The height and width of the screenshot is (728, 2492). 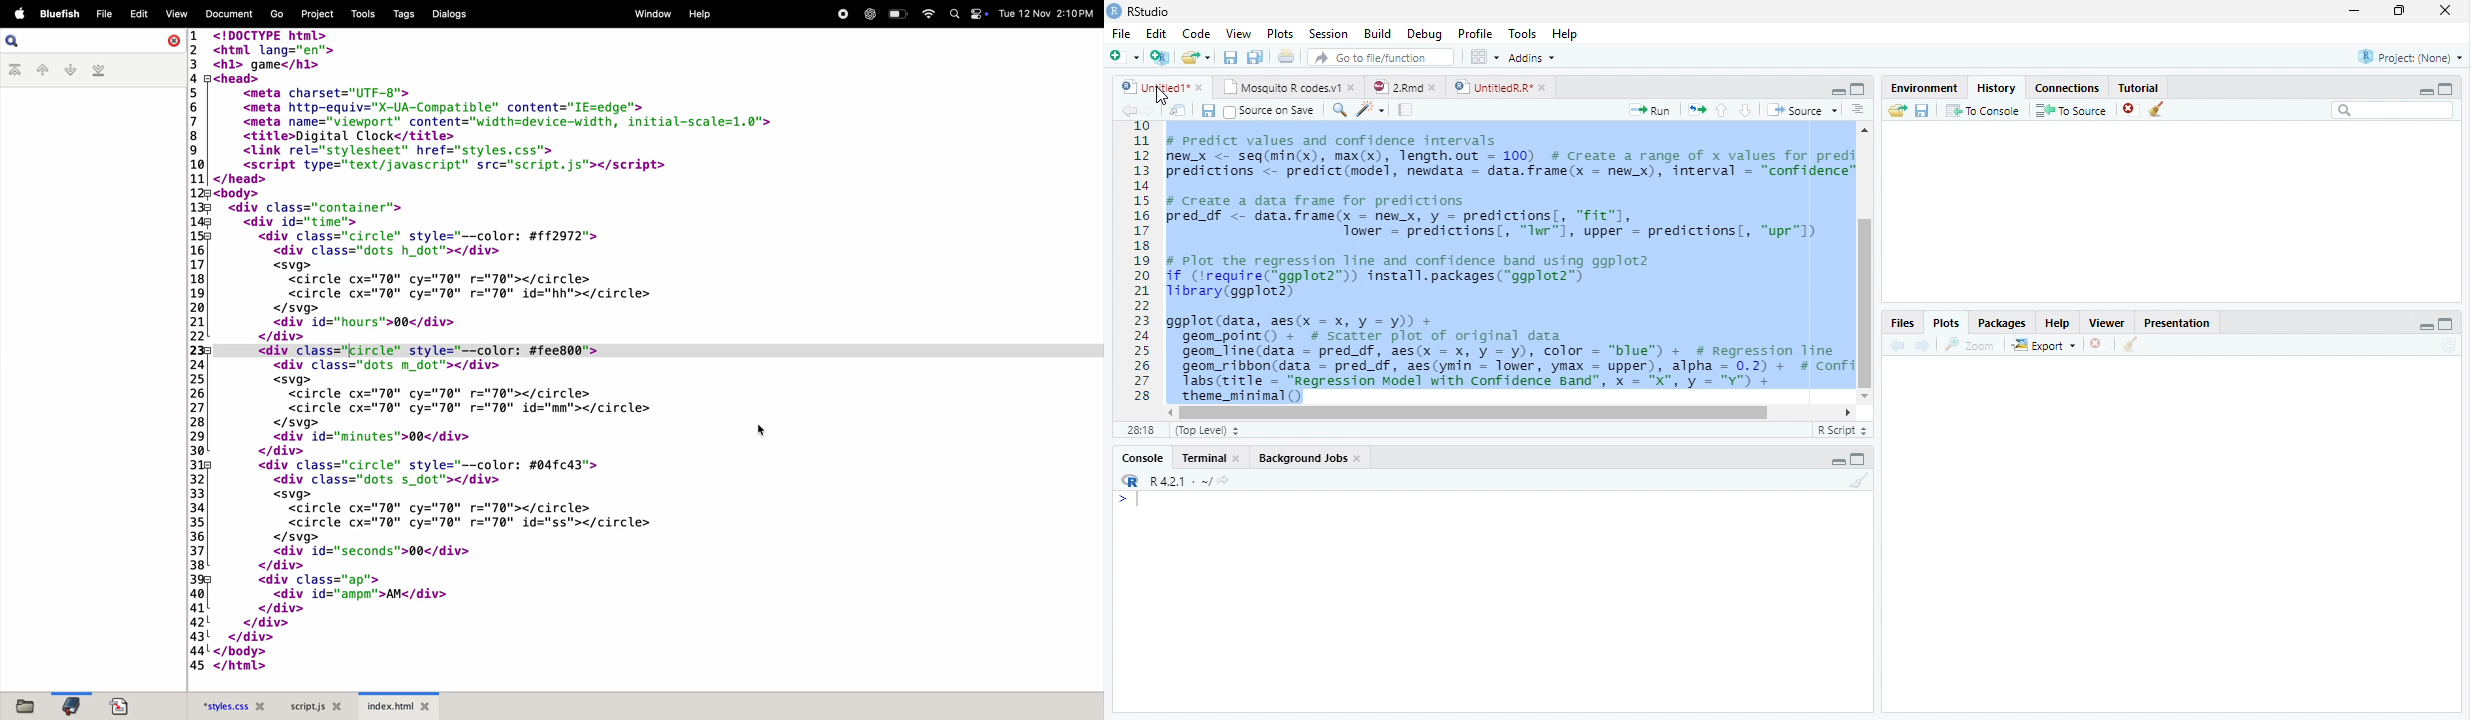 I want to click on cursor, so click(x=767, y=433).